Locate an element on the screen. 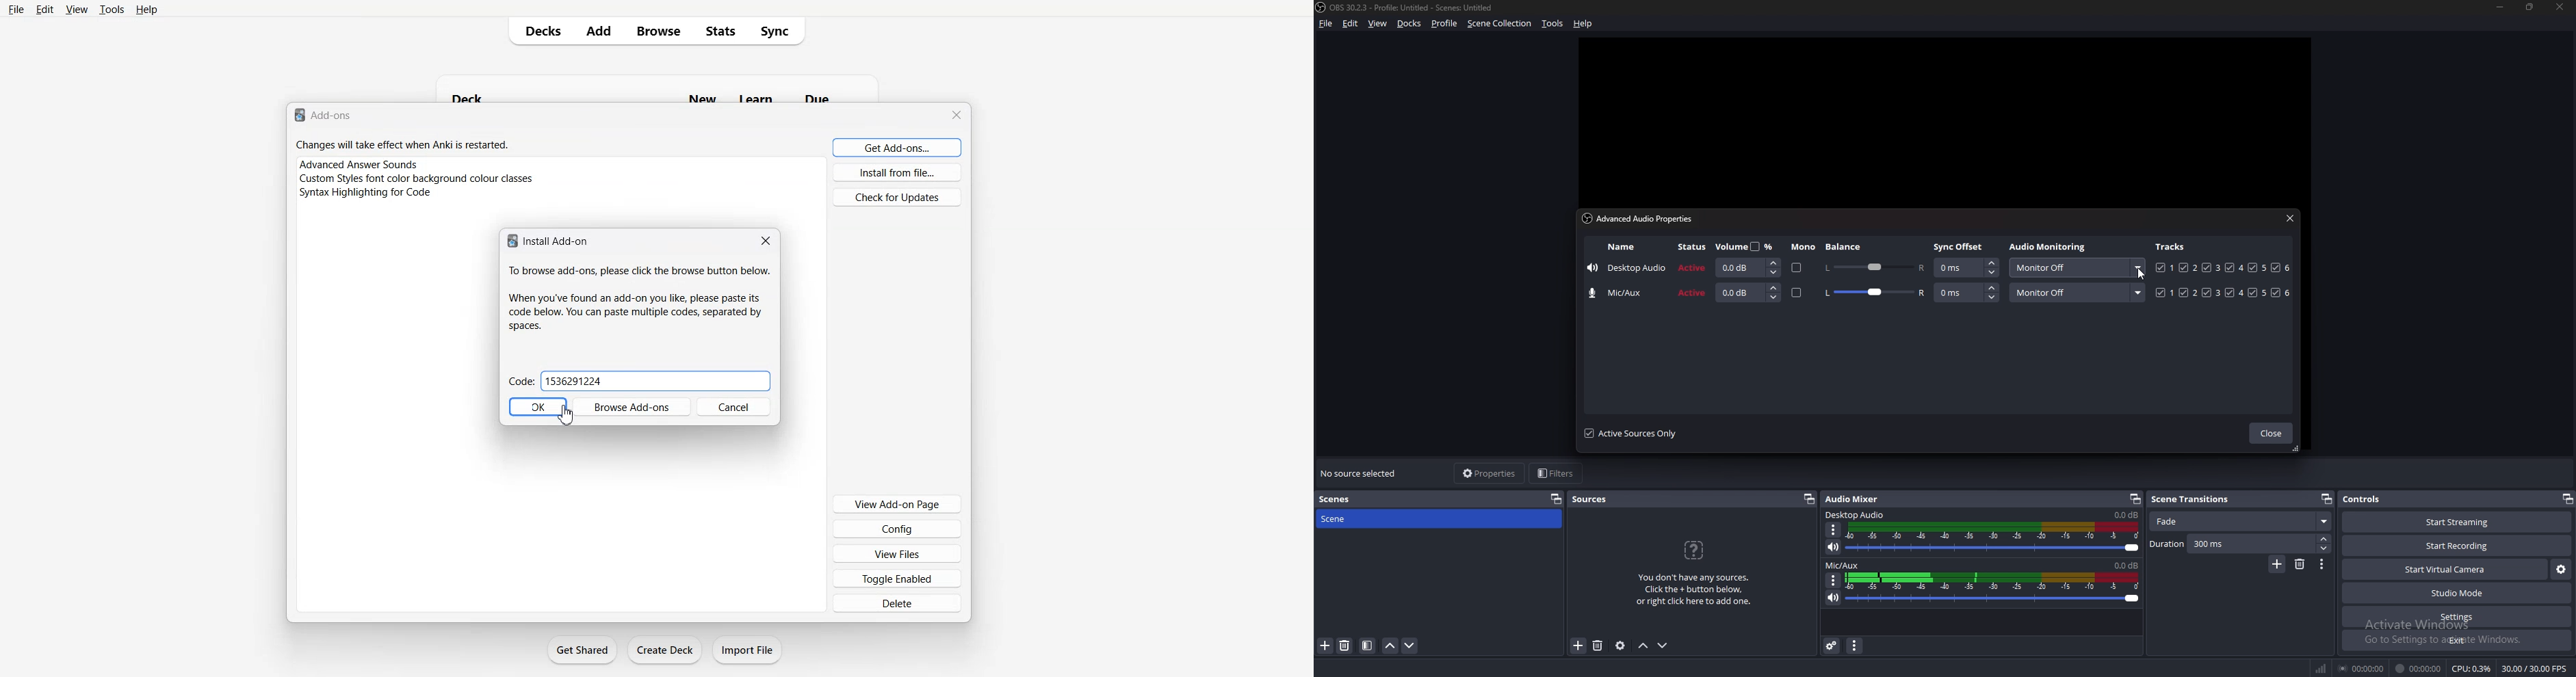 This screenshot has width=2576, height=700. add source is located at coordinates (1577, 646).